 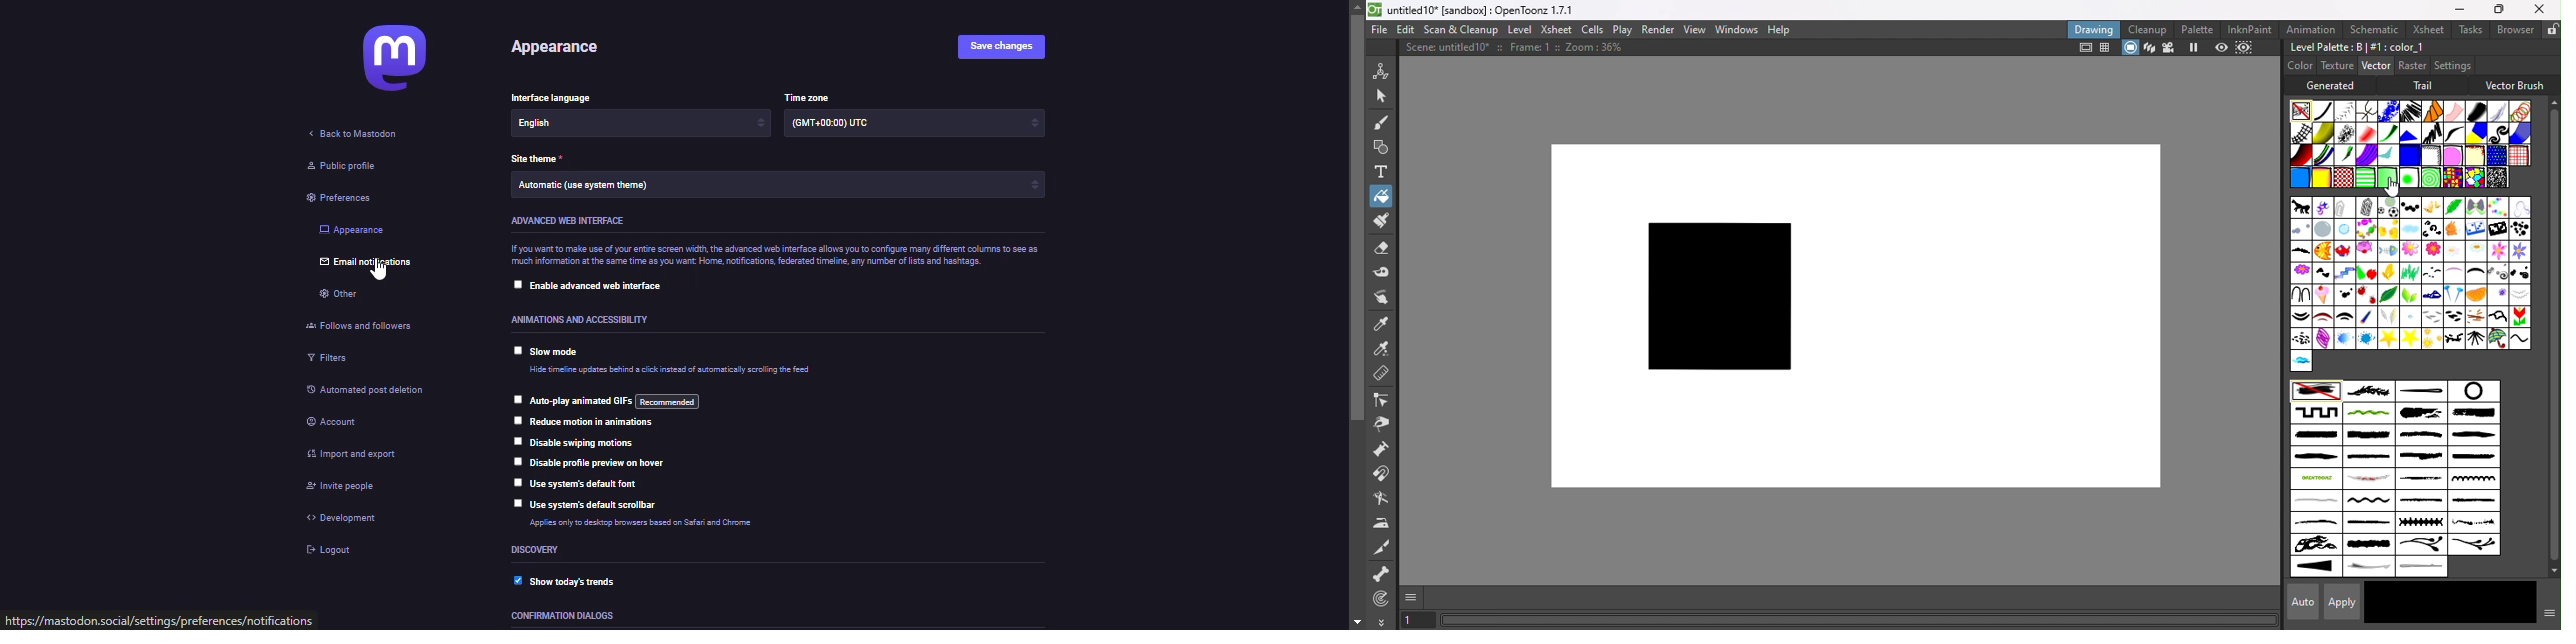 What do you see at coordinates (2366, 132) in the screenshot?
I see `Fade` at bounding box center [2366, 132].